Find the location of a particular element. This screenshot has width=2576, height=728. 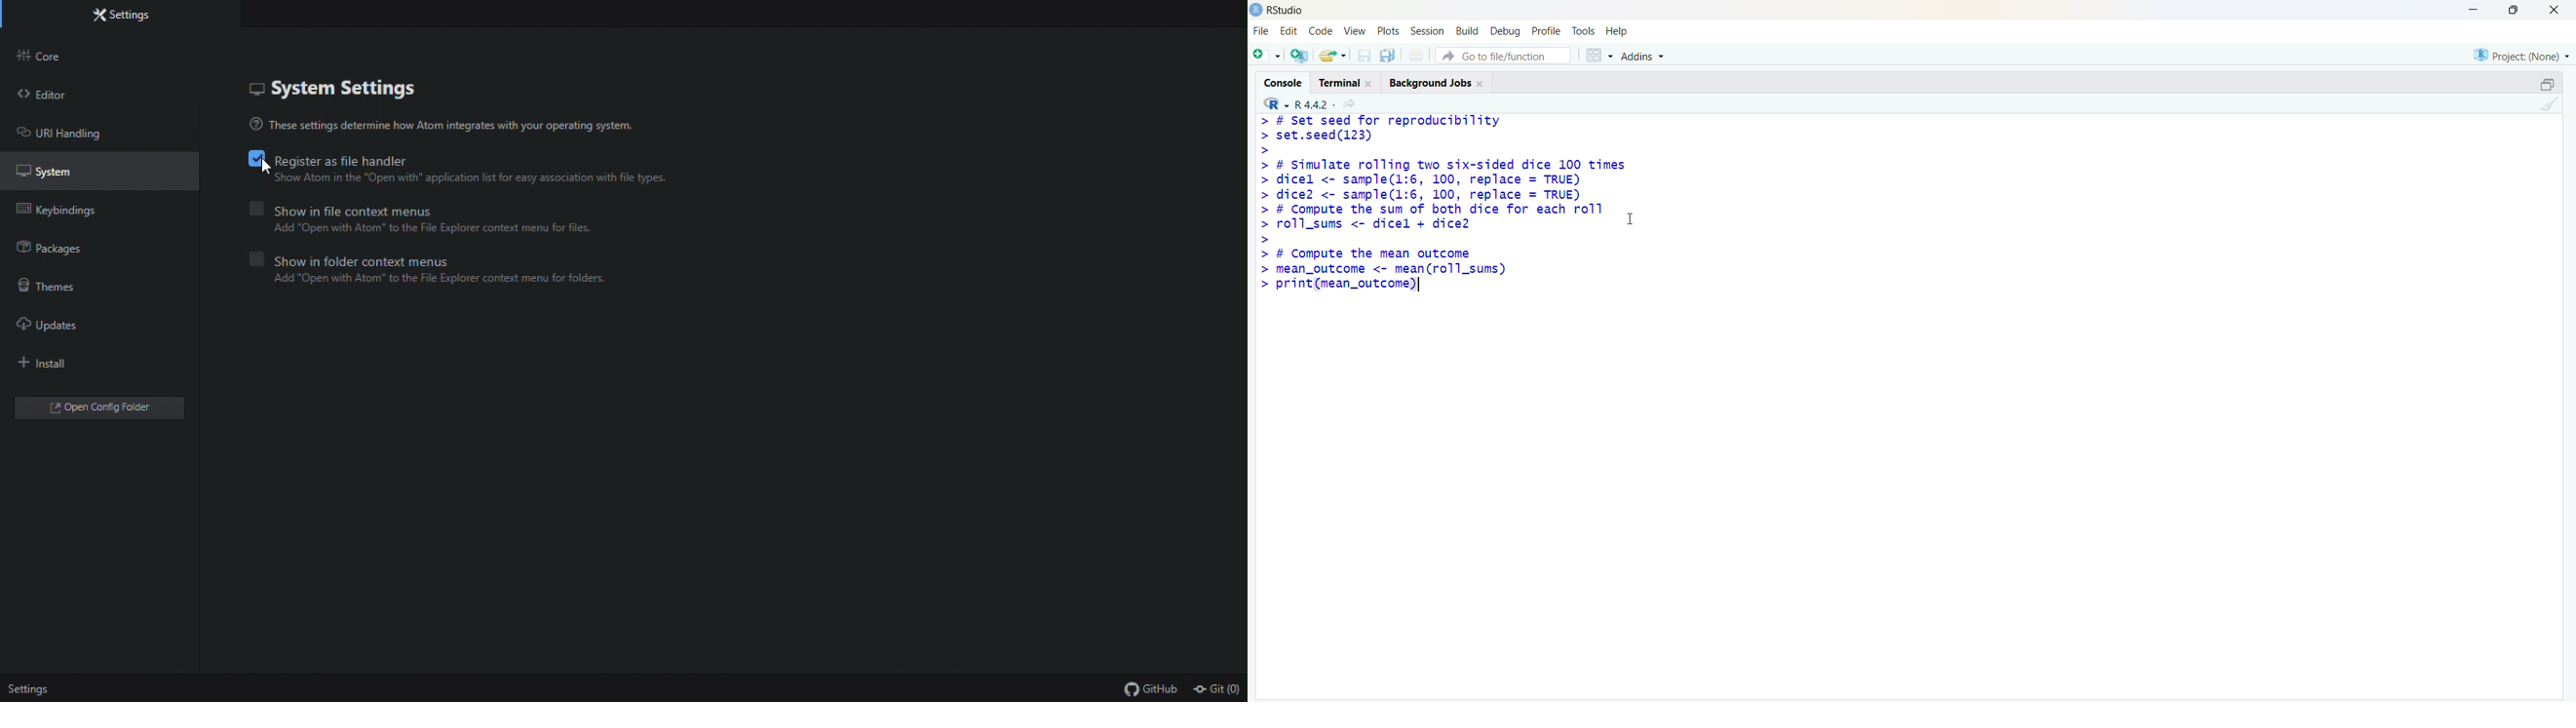

cosole is located at coordinates (1283, 83).